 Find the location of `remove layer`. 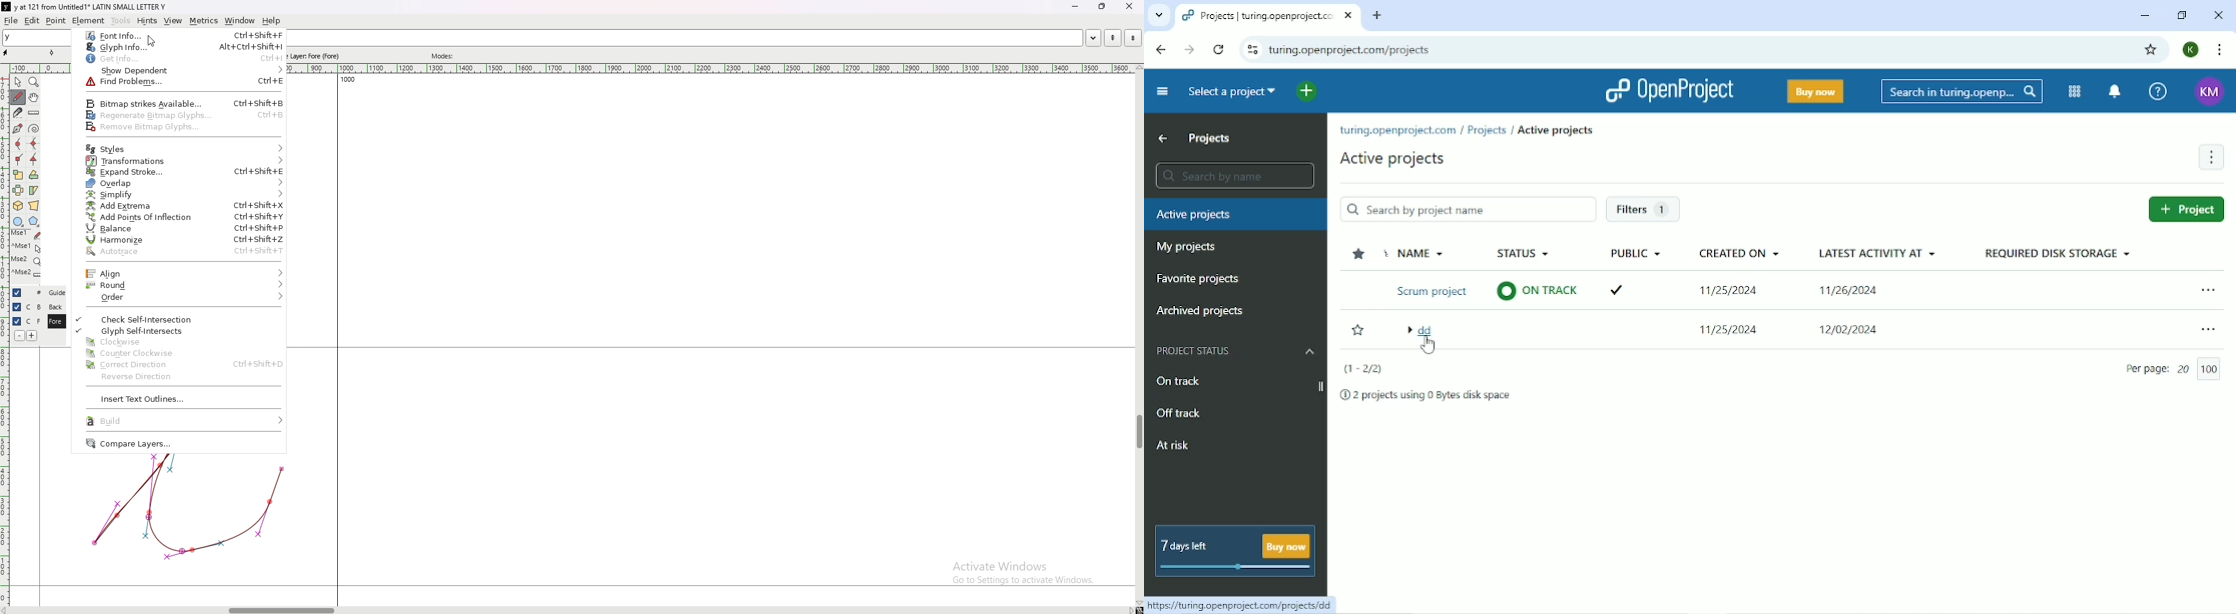

remove layer is located at coordinates (19, 336).